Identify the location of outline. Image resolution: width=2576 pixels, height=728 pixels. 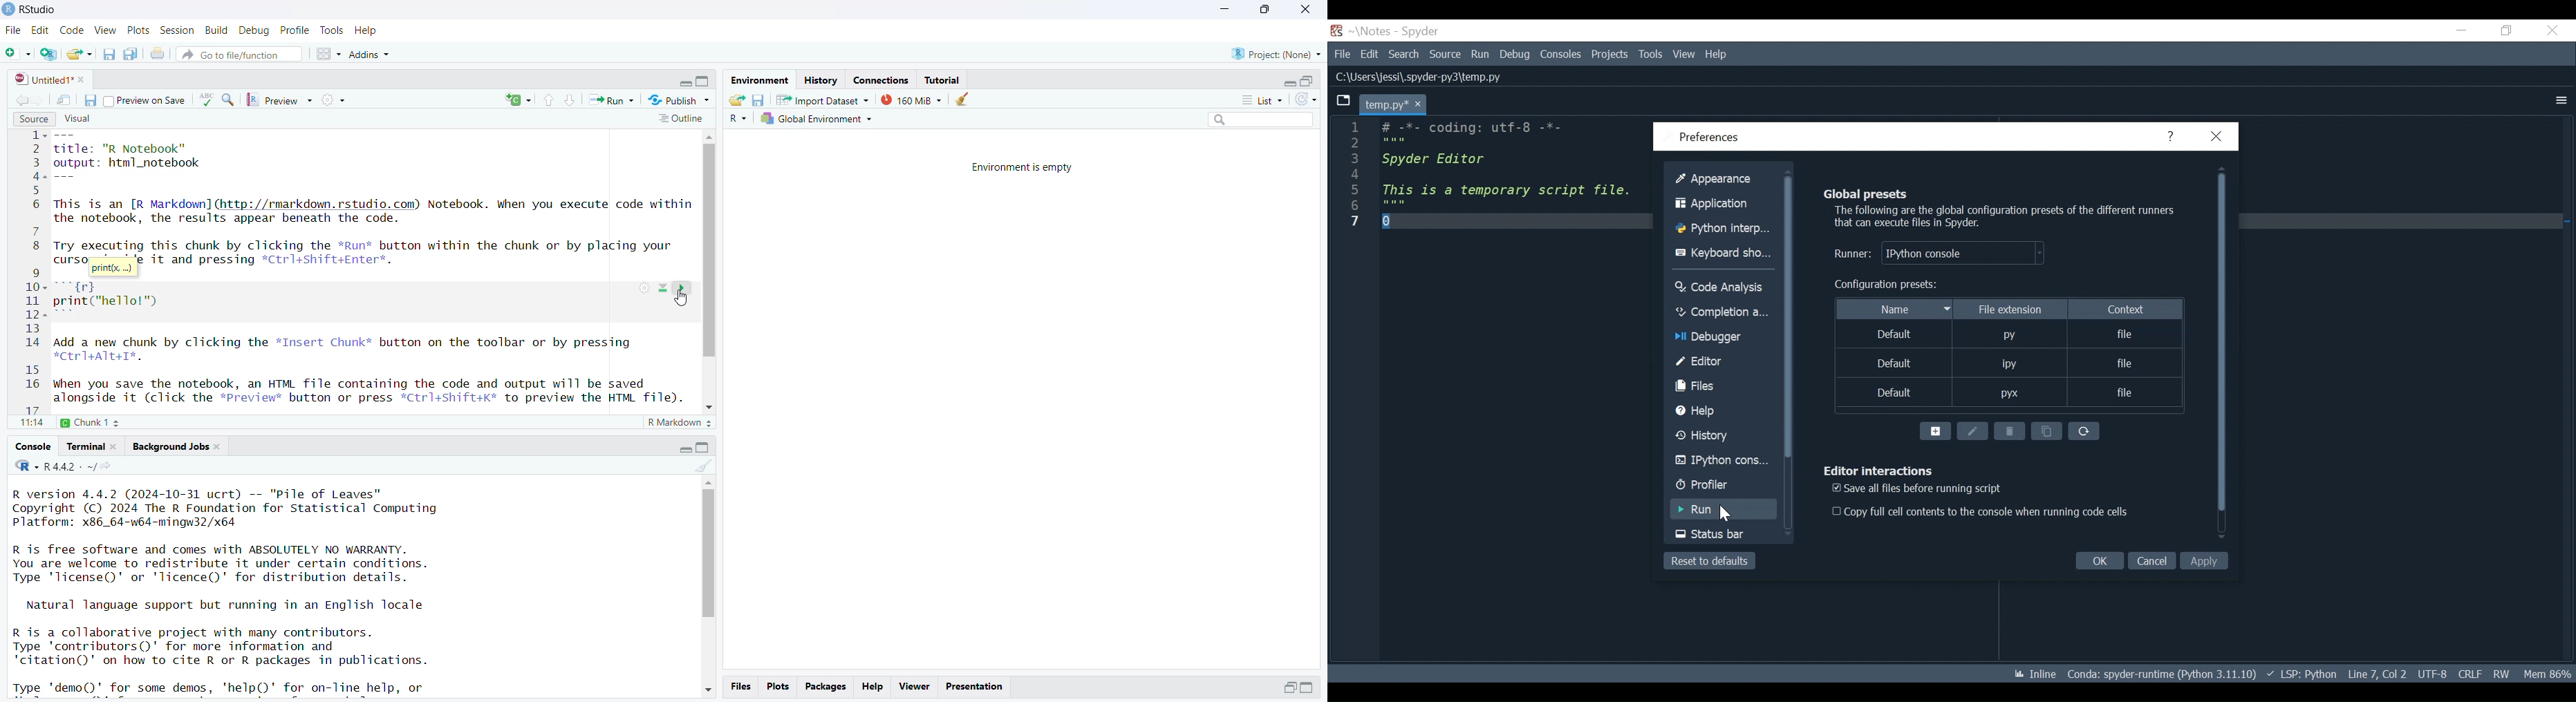
(680, 120).